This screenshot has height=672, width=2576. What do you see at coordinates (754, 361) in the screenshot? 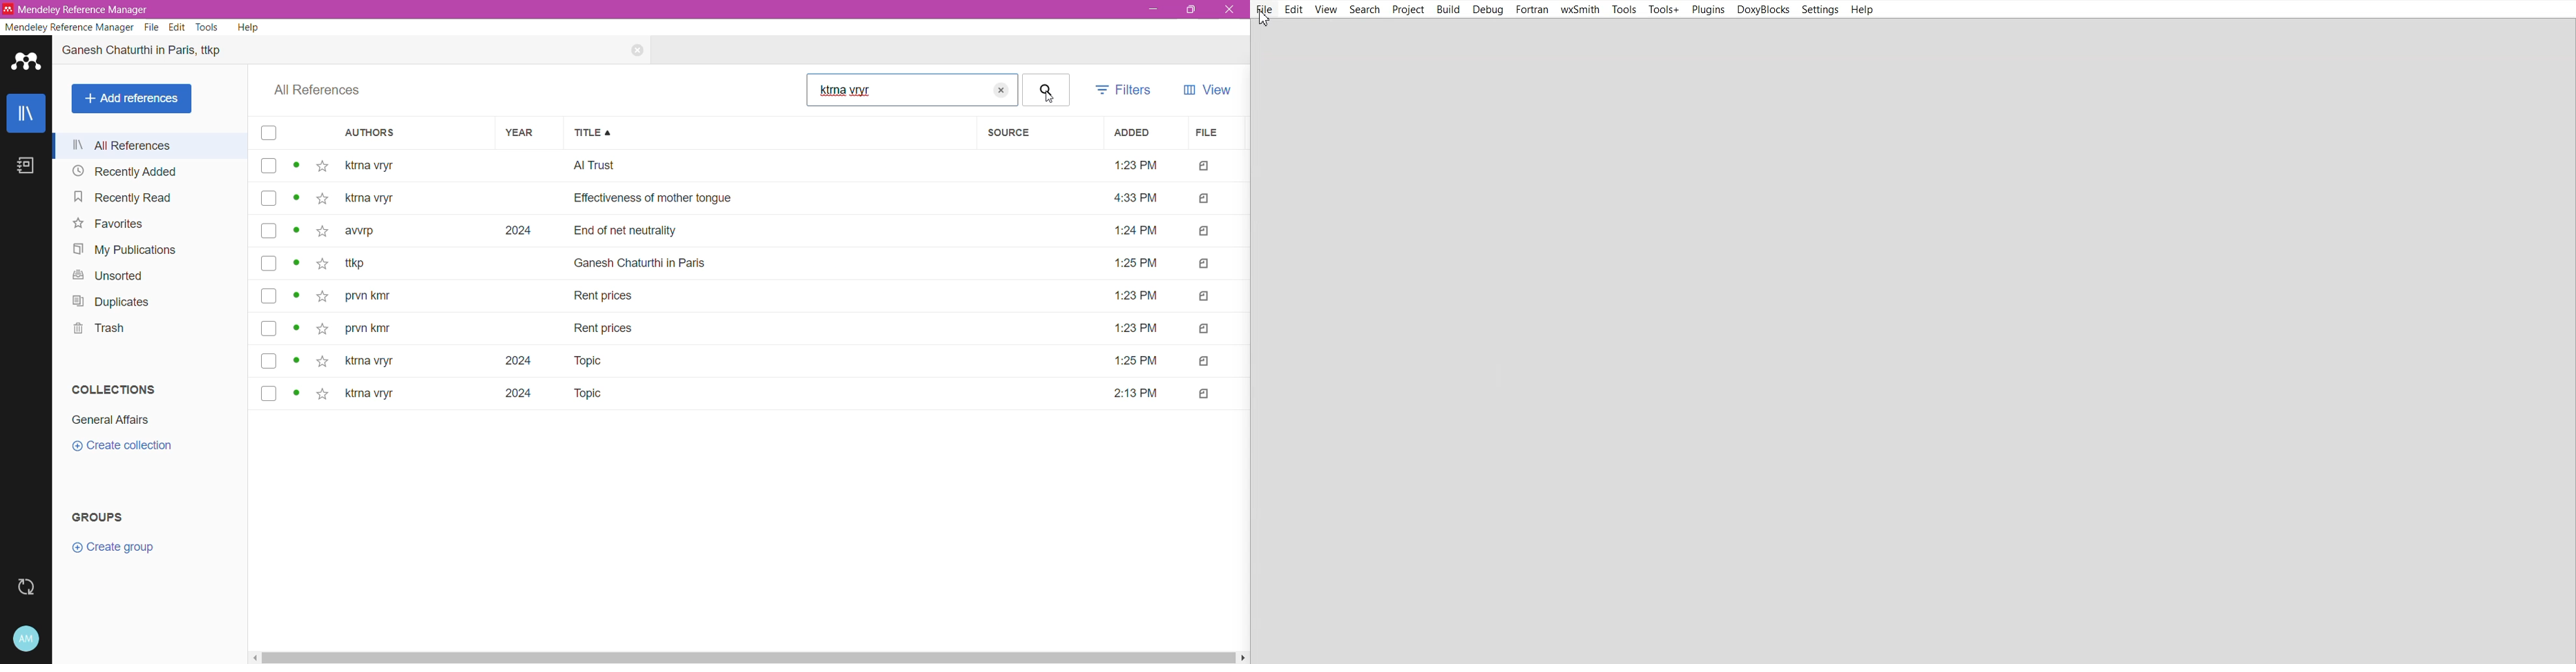
I see `~ ktrna vryr 2024 Topic 1:25 PM` at bounding box center [754, 361].